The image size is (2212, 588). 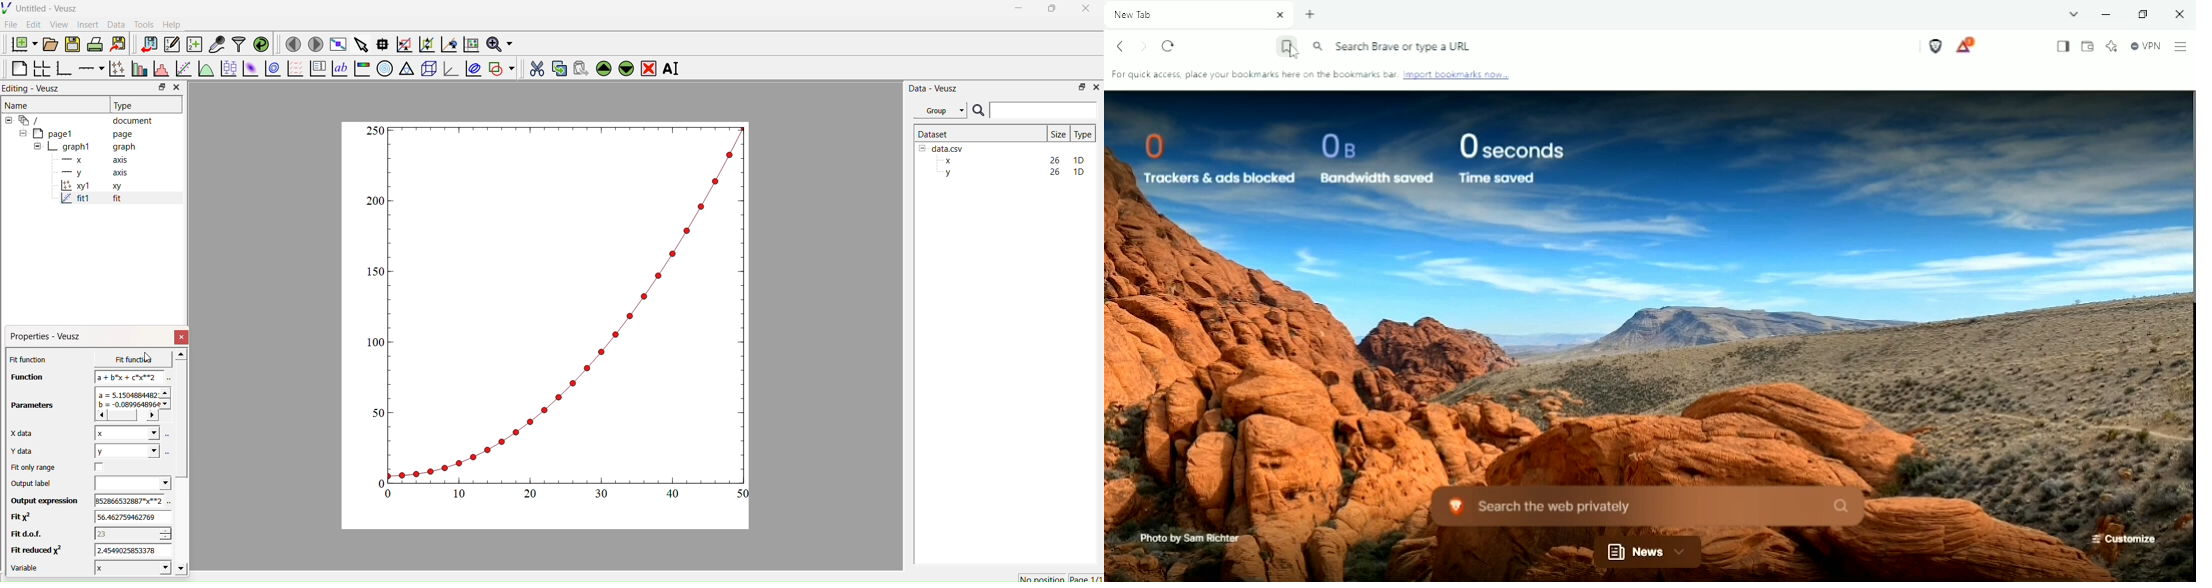 What do you see at coordinates (339, 68) in the screenshot?
I see `Text label` at bounding box center [339, 68].